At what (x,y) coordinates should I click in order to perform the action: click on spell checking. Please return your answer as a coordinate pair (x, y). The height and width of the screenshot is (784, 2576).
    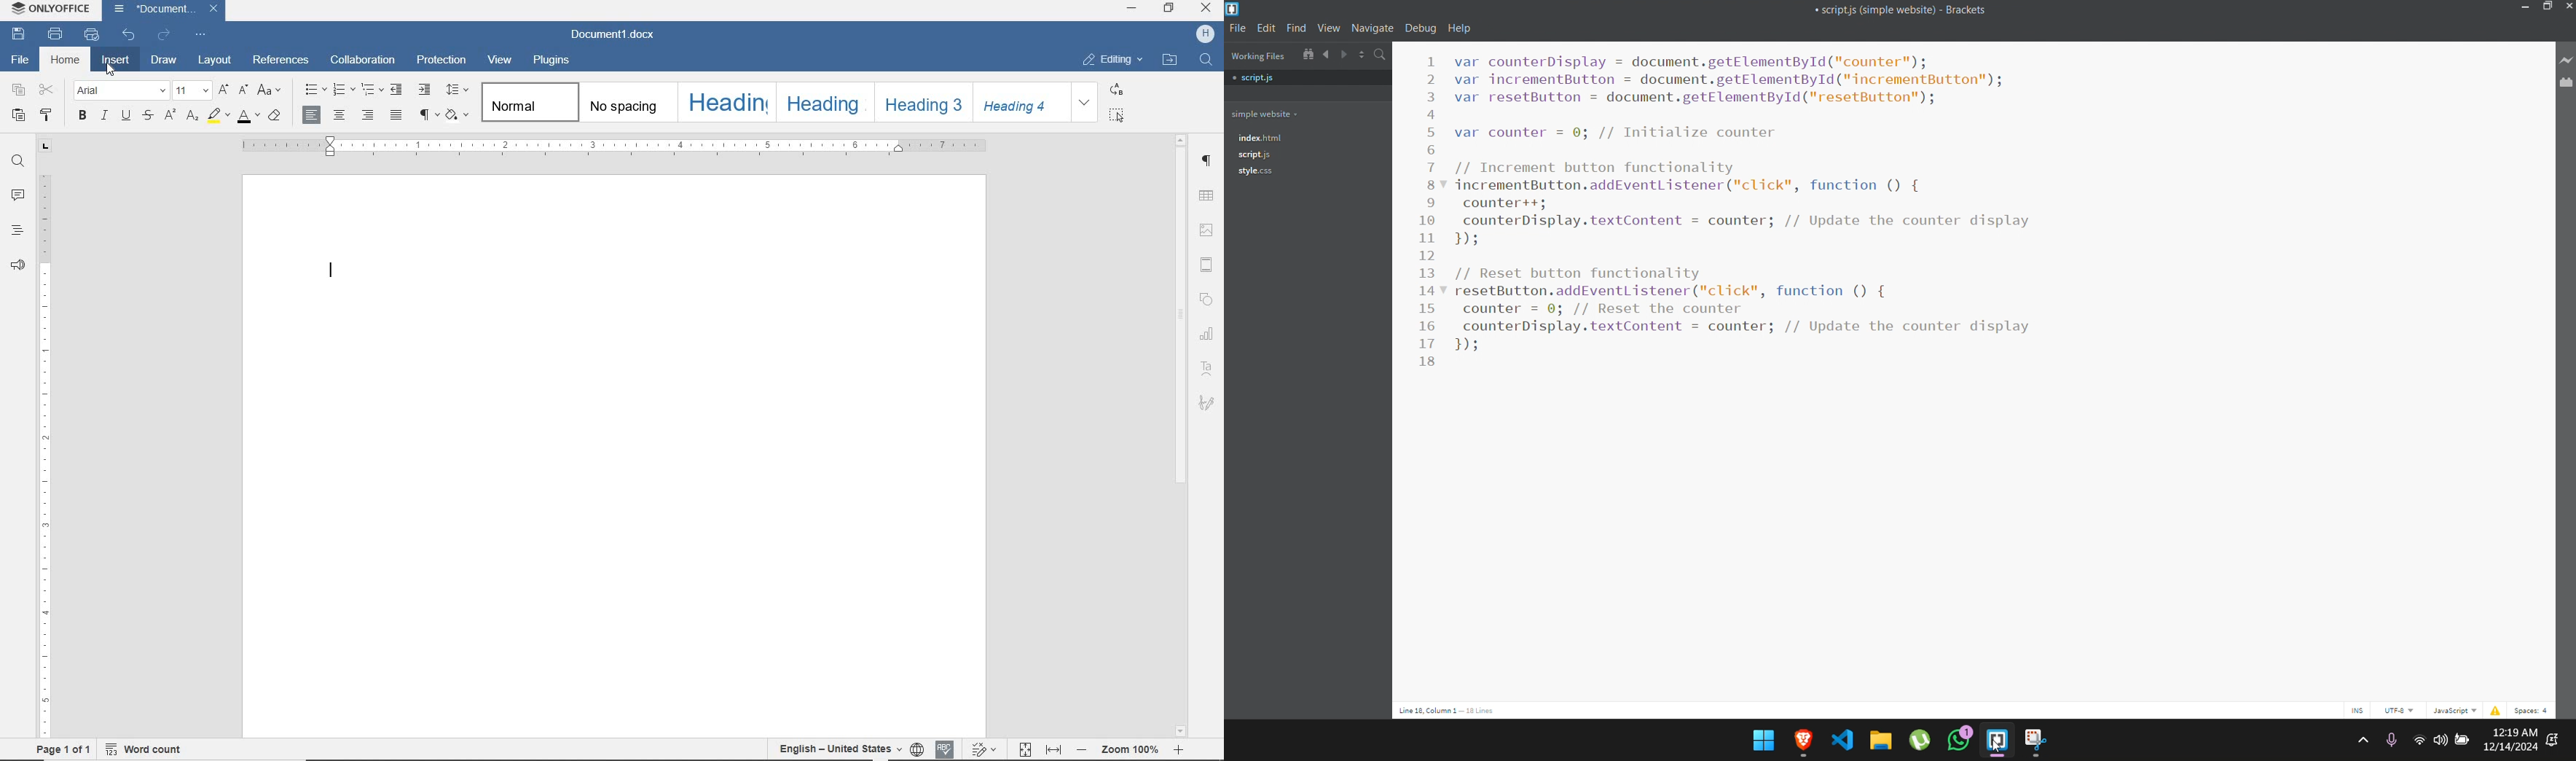
    Looking at the image, I should click on (943, 749).